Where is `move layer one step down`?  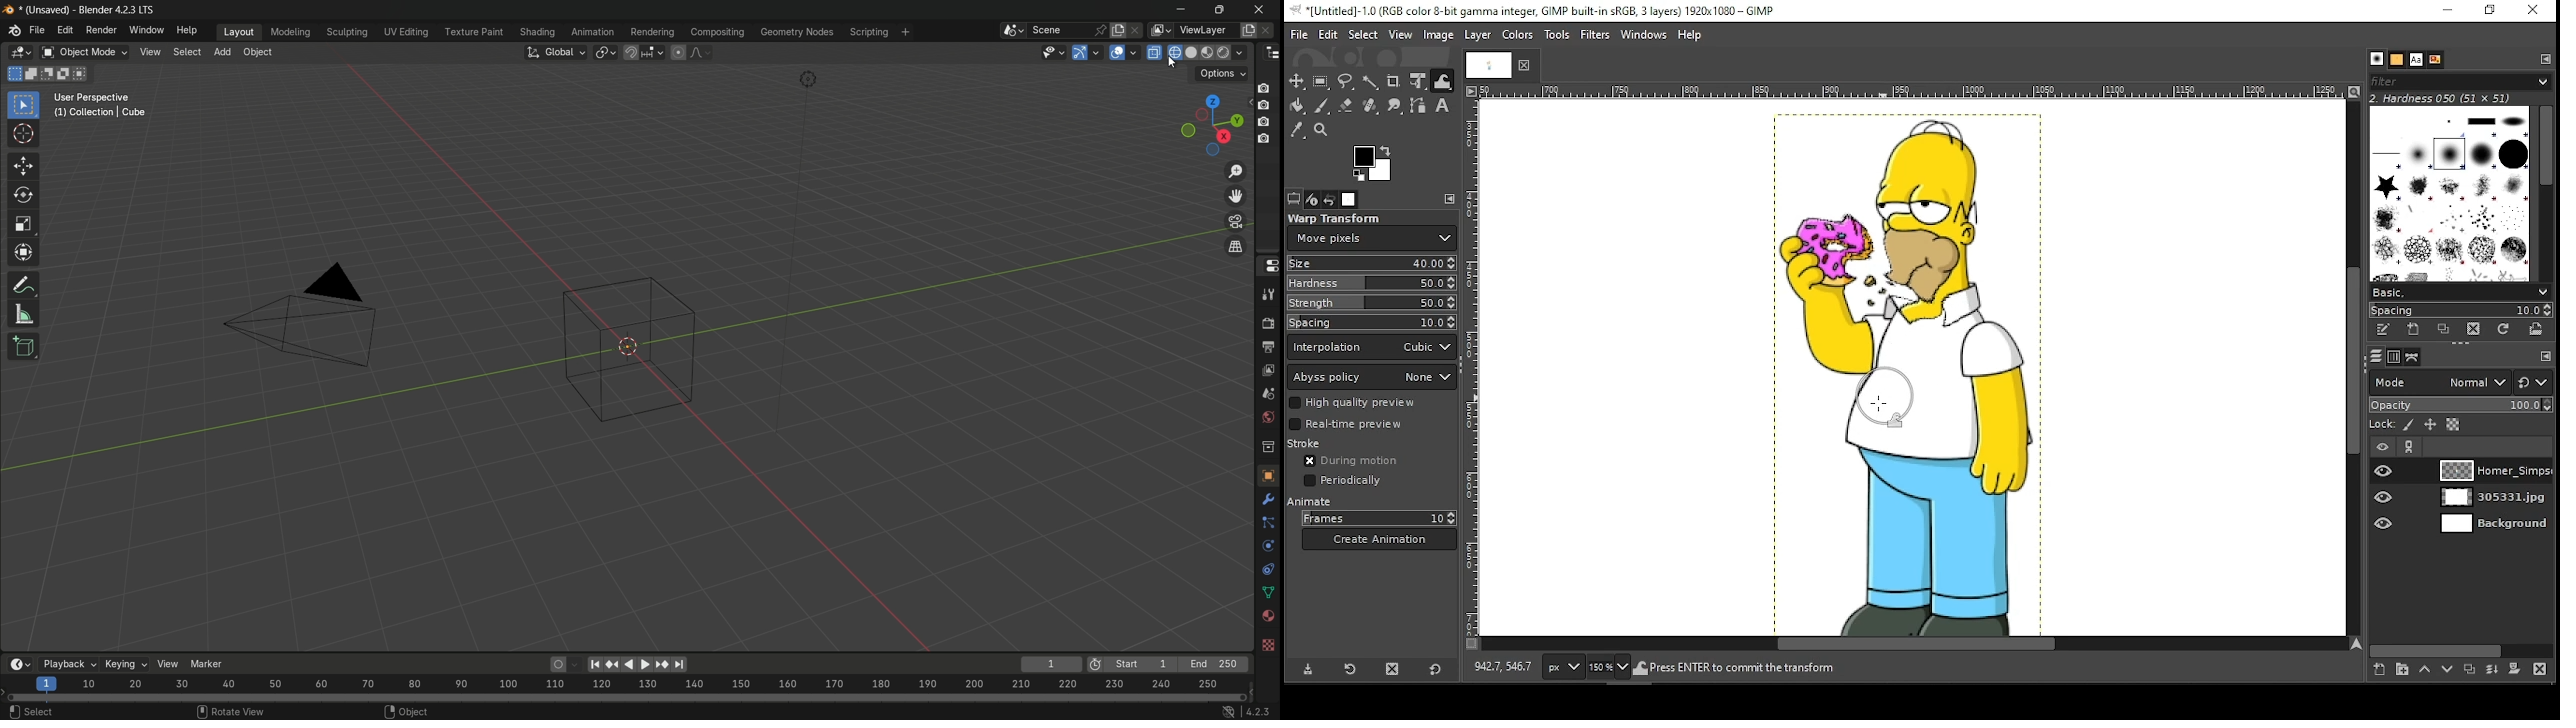
move layer one step down is located at coordinates (2447, 672).